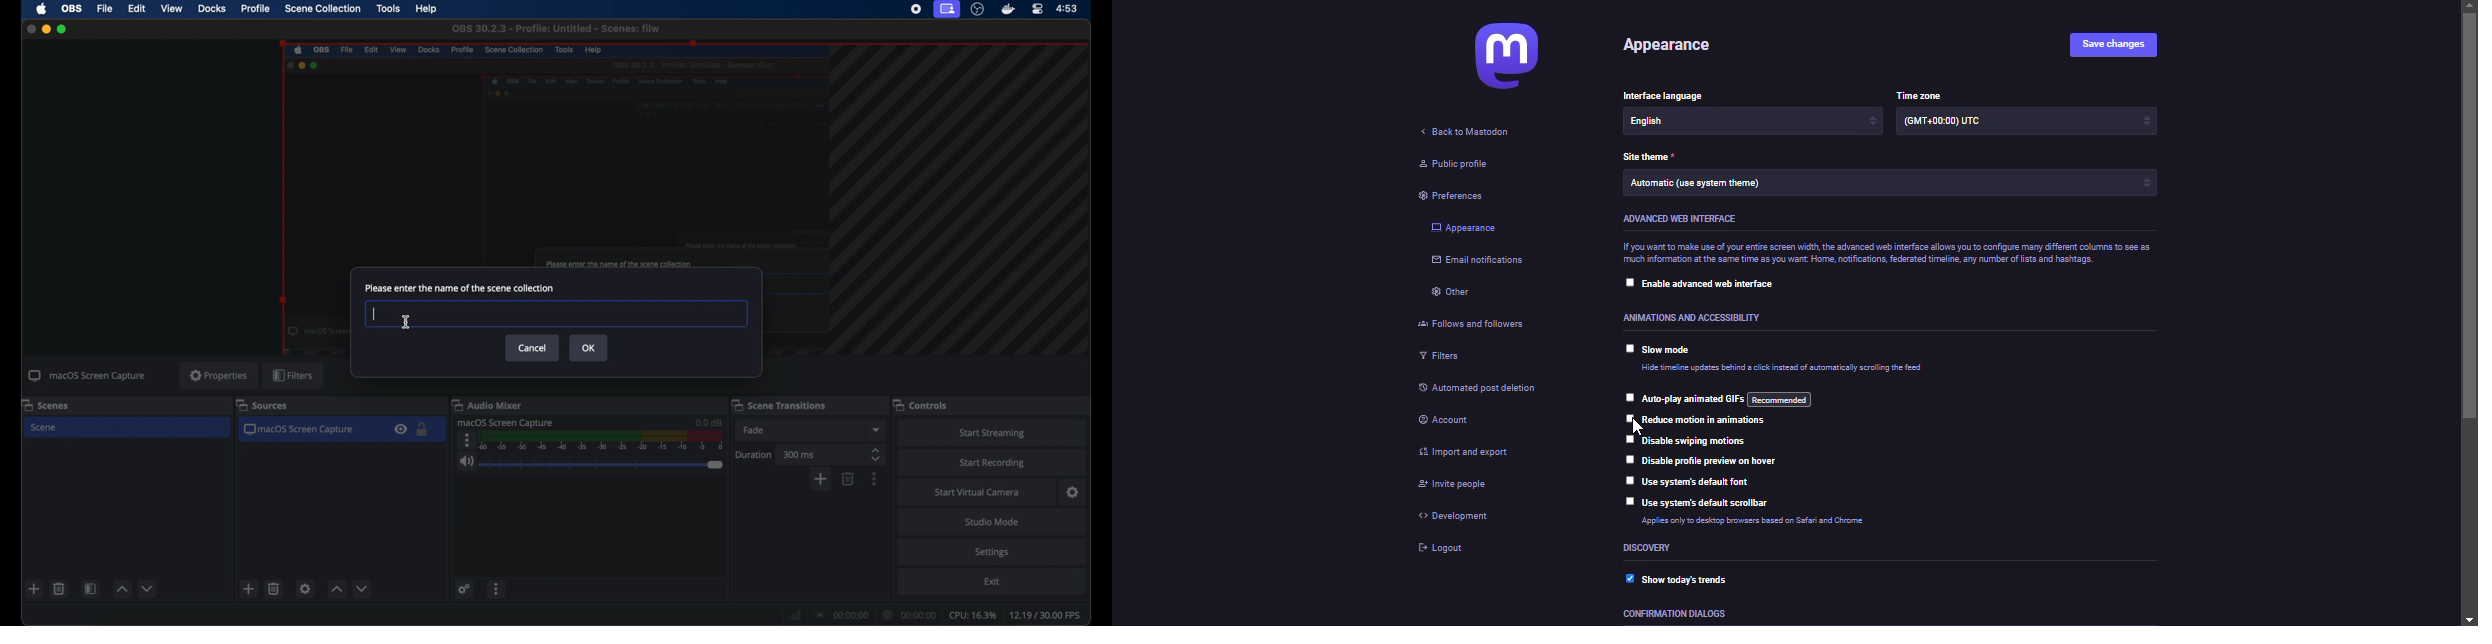  Describe the element at coordinates (1629, 501) in the screenshot. I see `click to select` at that location.